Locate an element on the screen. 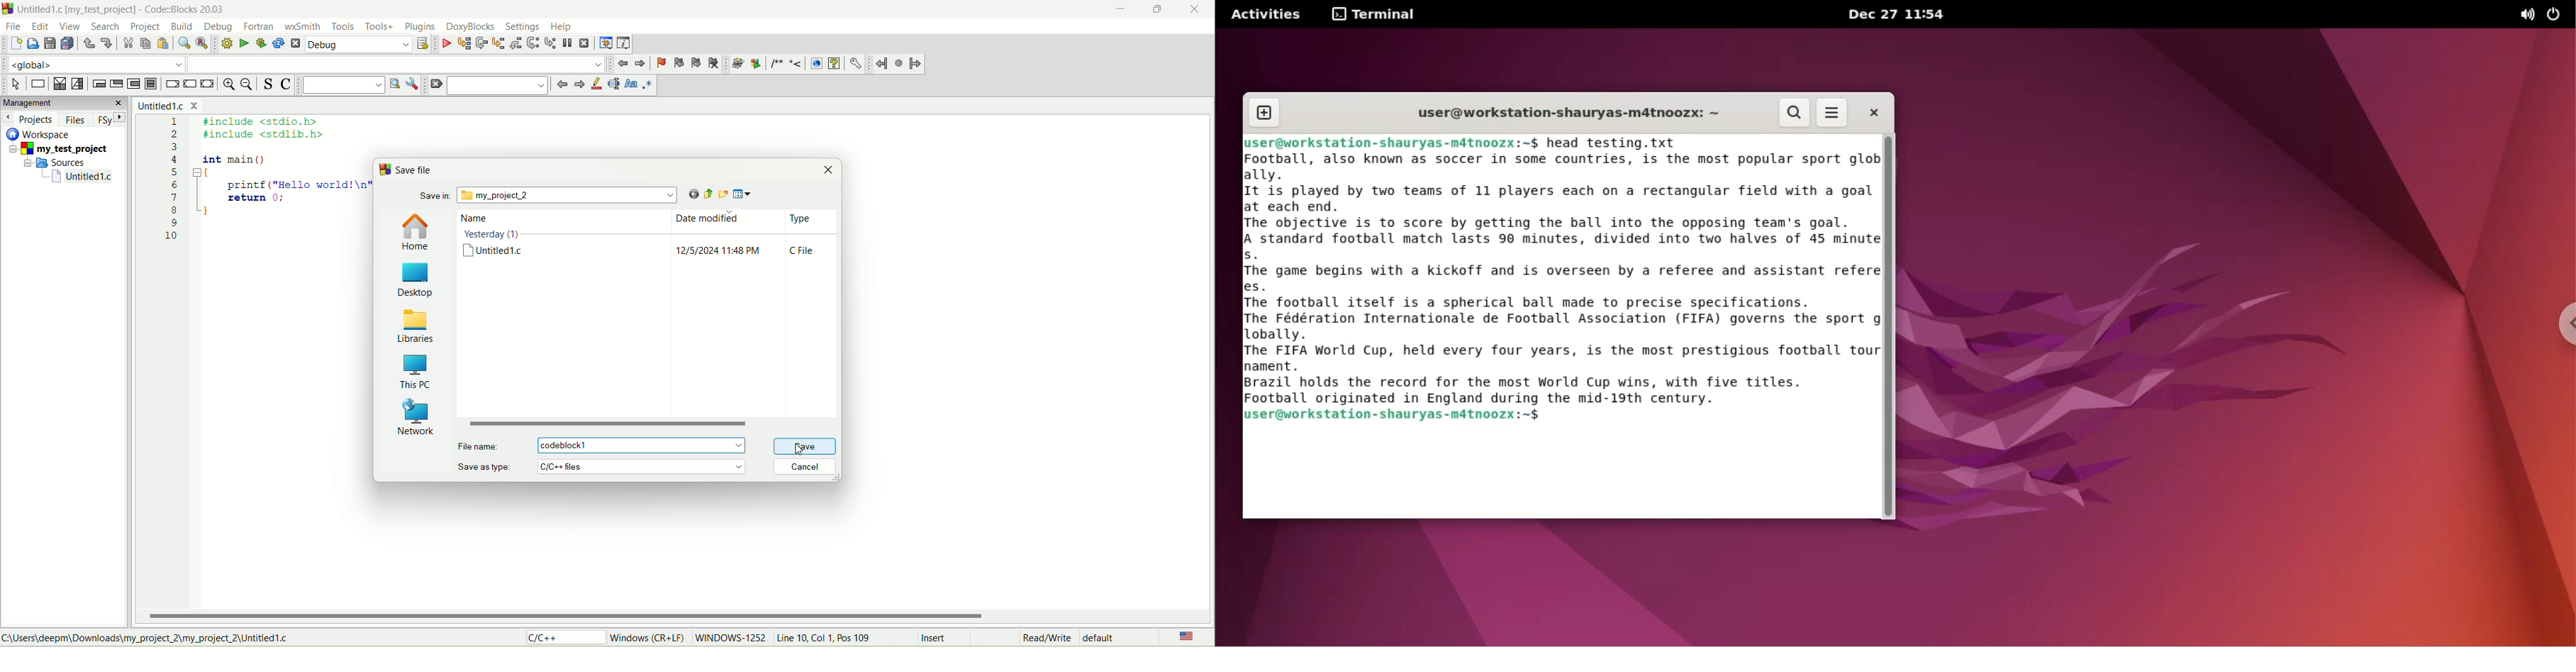 The width and height of the screenshot is (2576, 672). run to cursor is located at coordinates (464, 45).